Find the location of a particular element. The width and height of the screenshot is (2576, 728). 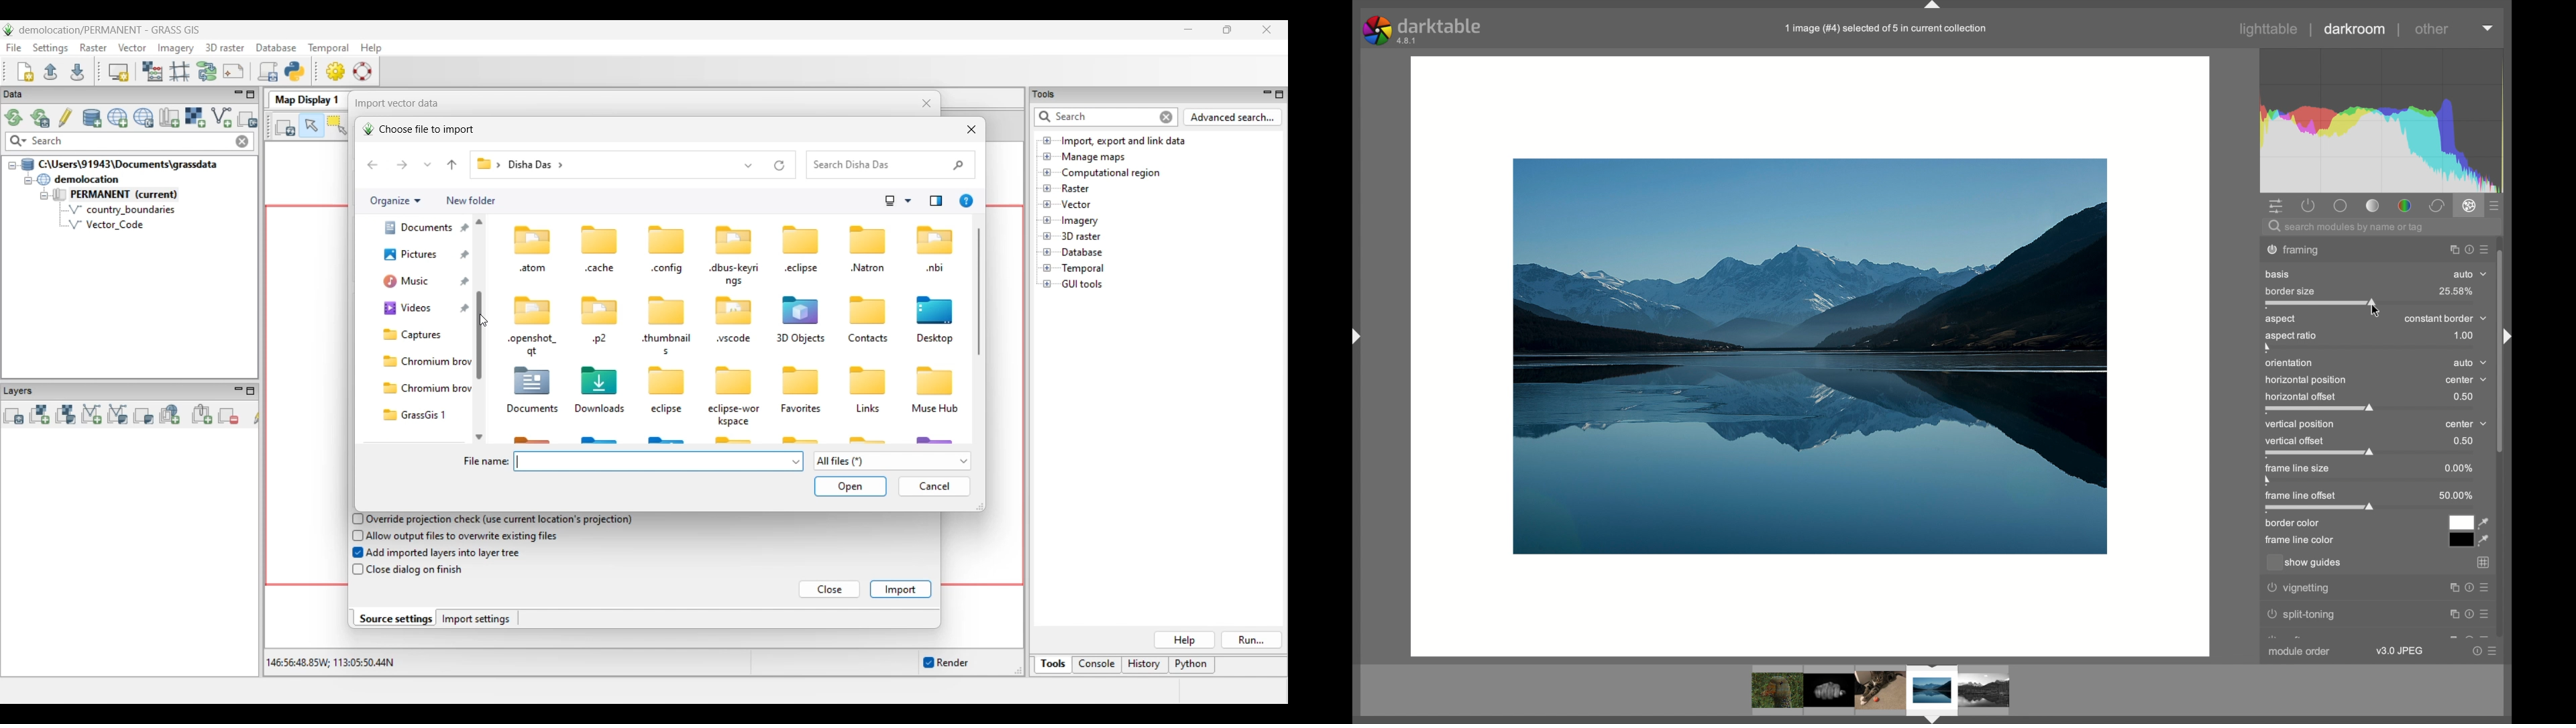

info is located at coordinates (1888, 29).